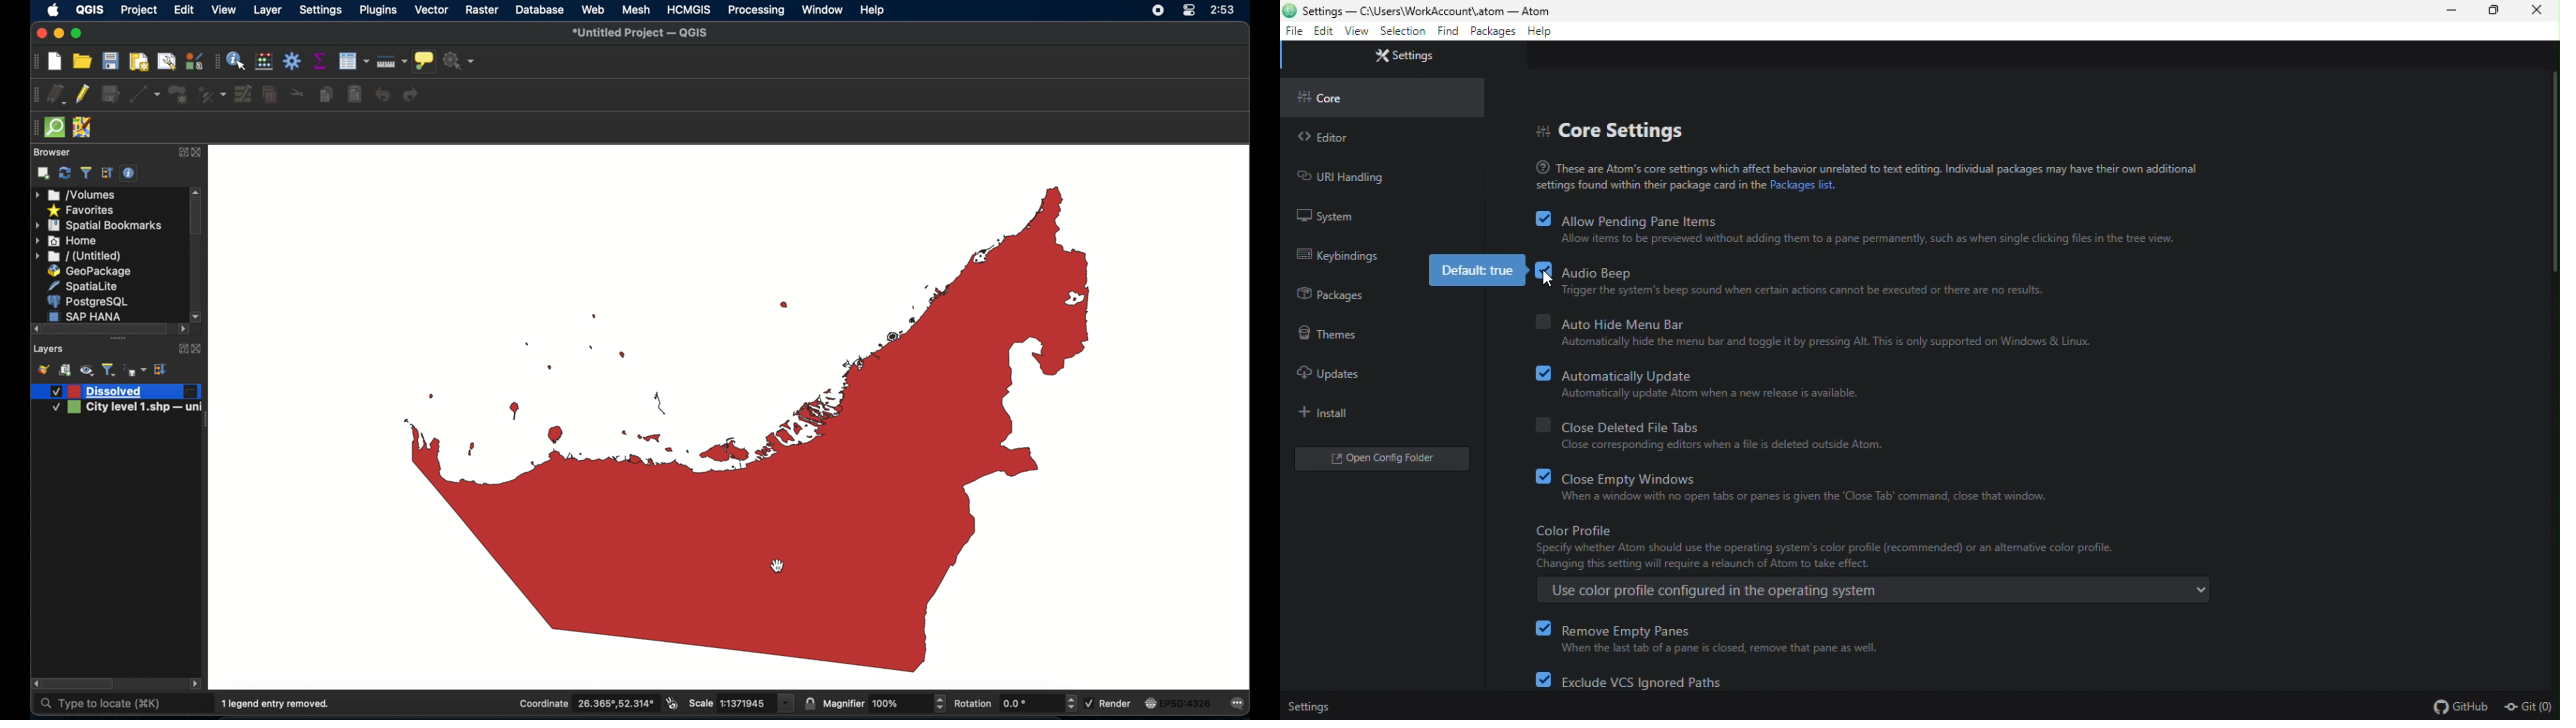 Image resolution: width=2576 pixels, height=728 pixels. I want to click on processing, so click(755, 11).